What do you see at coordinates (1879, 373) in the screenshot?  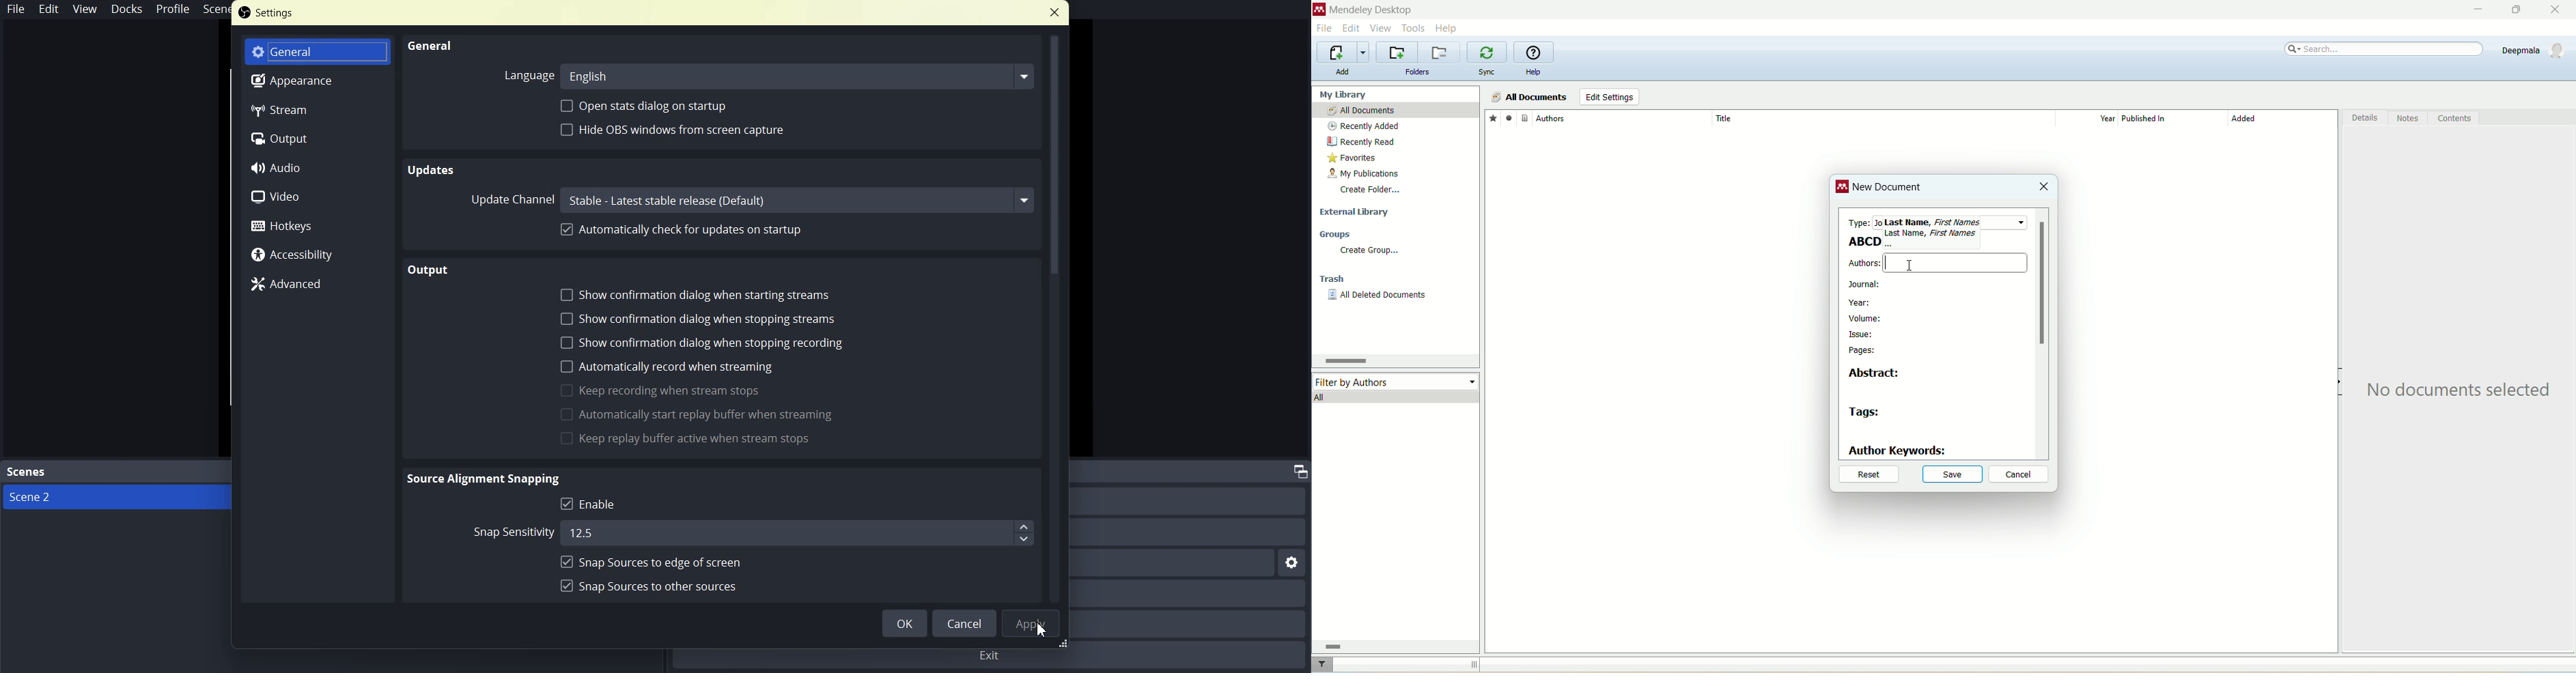 I see `abstract` at bounding box center [1879, 373].